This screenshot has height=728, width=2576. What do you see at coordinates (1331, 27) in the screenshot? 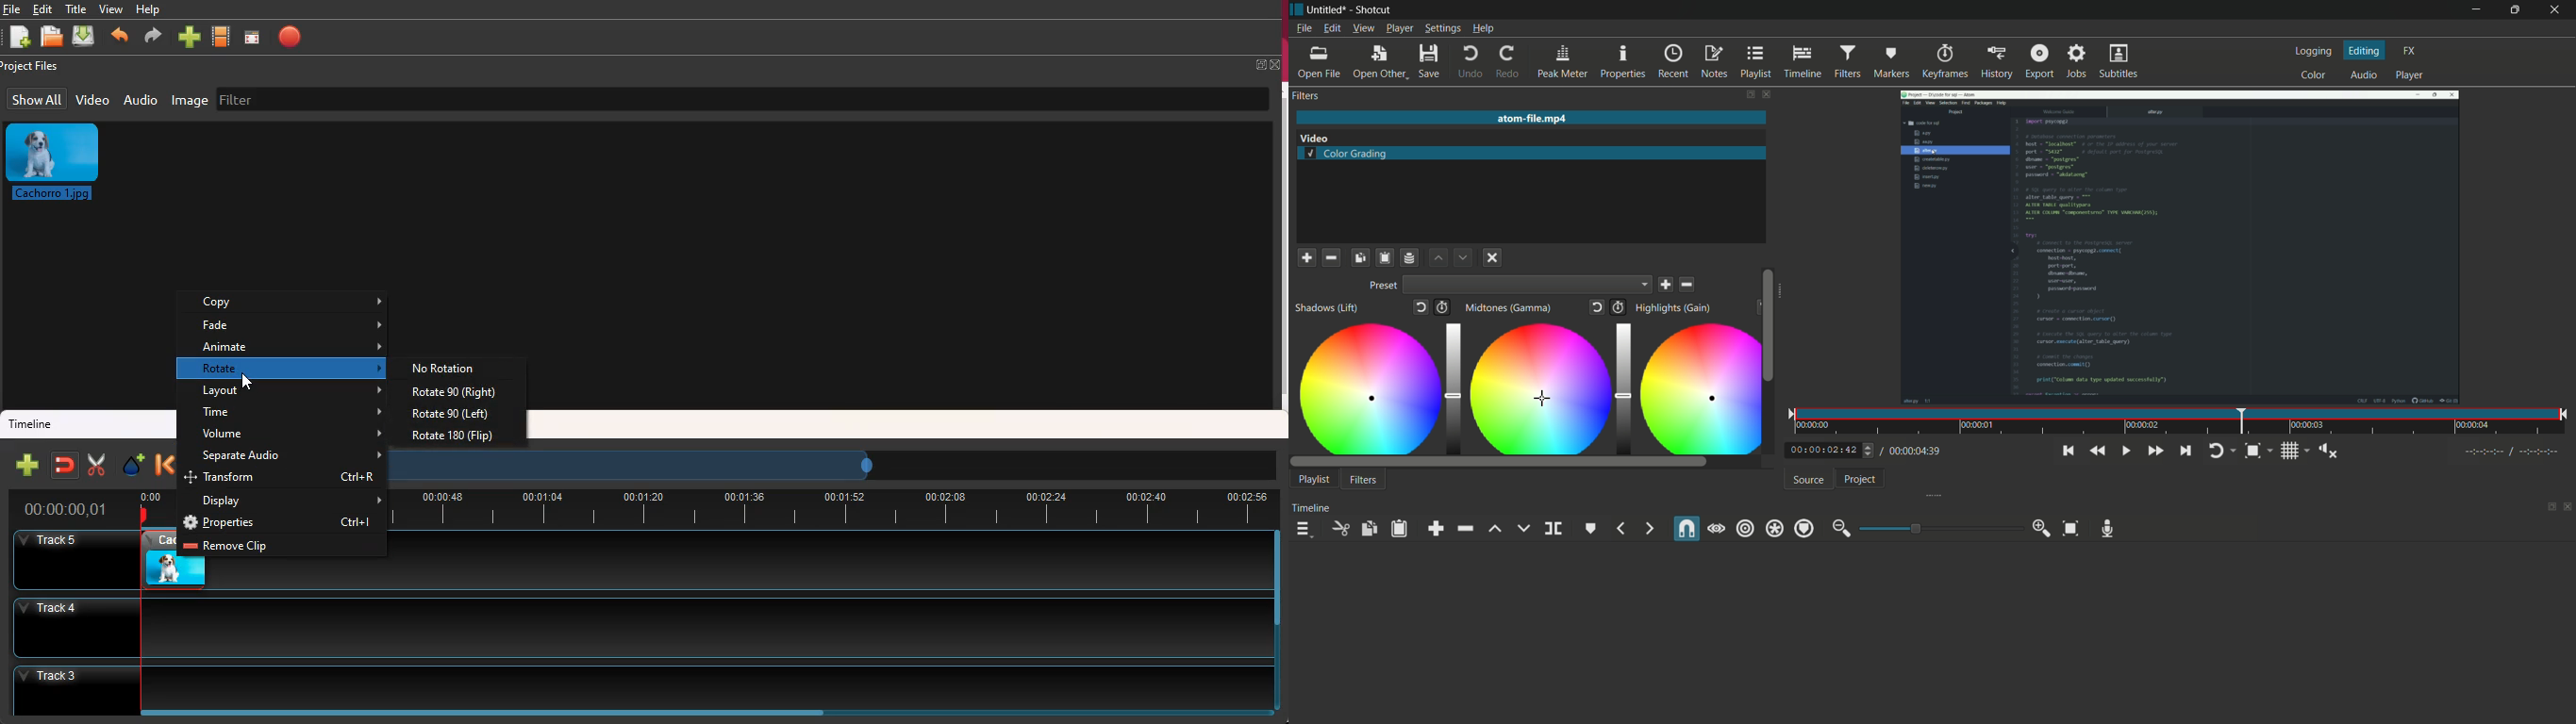
I see `edit menu` at bounding box center [1331, 27].